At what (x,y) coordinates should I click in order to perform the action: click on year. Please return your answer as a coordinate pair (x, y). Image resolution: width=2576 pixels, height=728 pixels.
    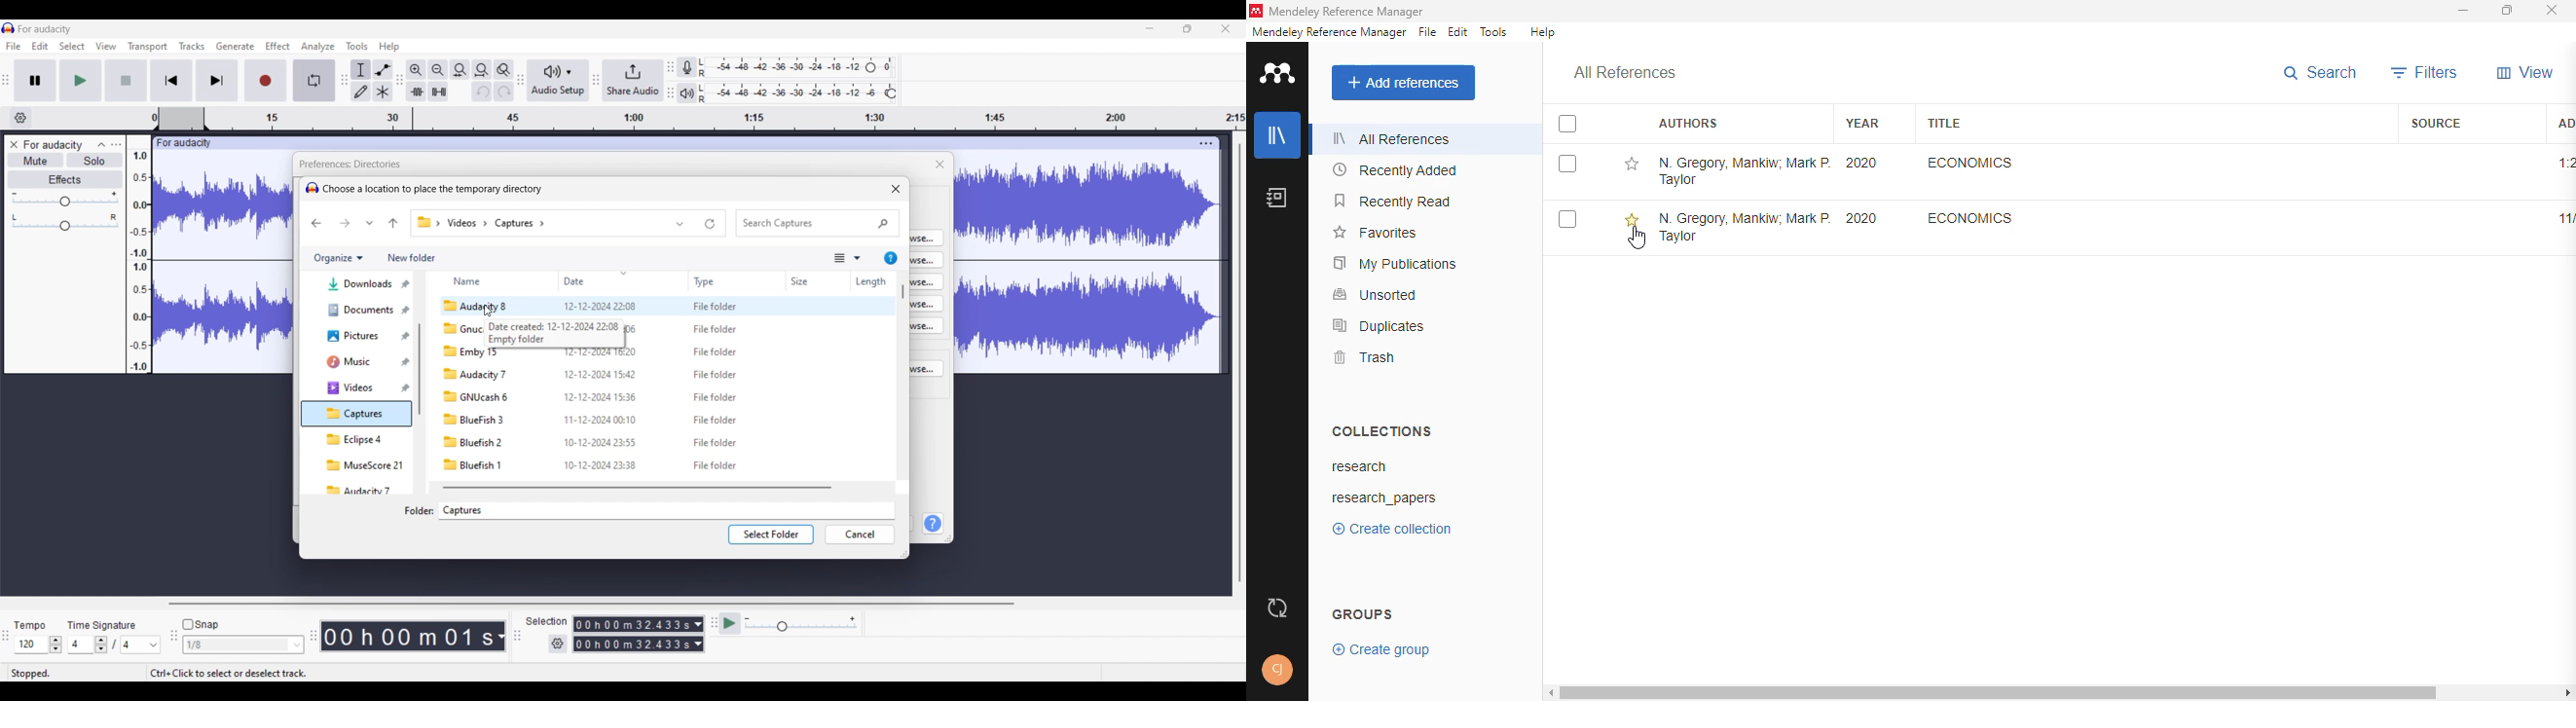
    Looking at the image, I should click on (1861, 123).